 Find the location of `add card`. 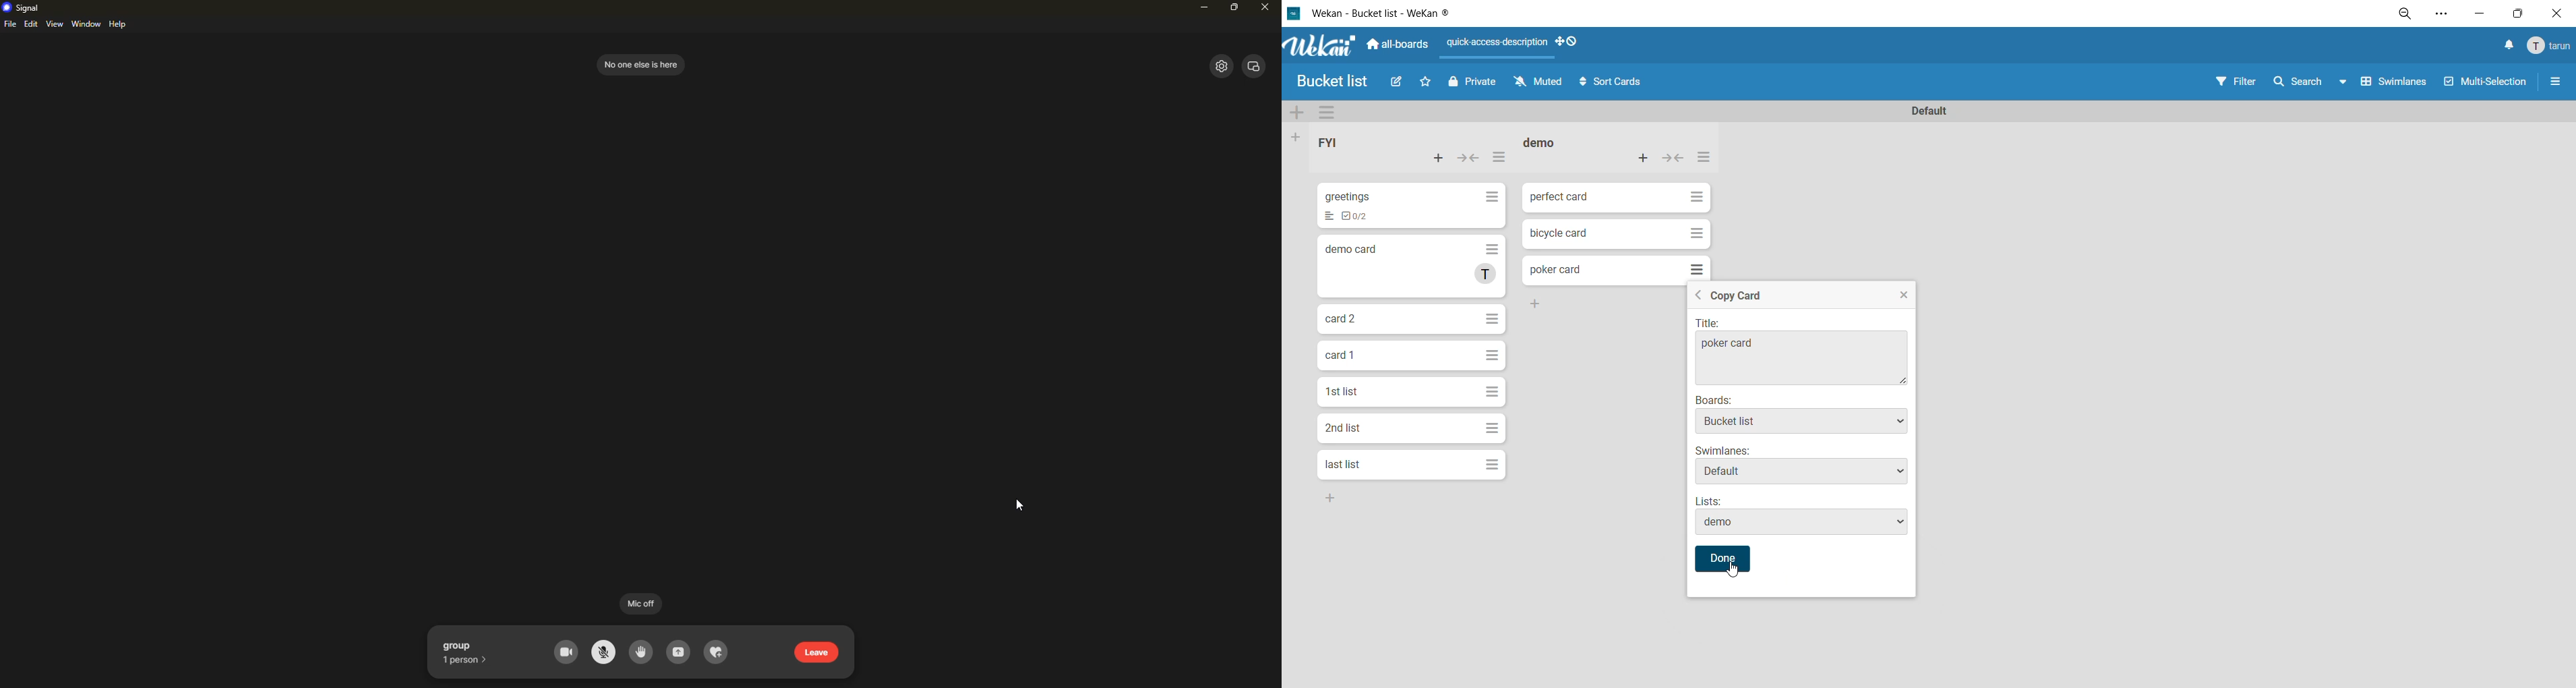

add card is located at coordinates (1644, 157).